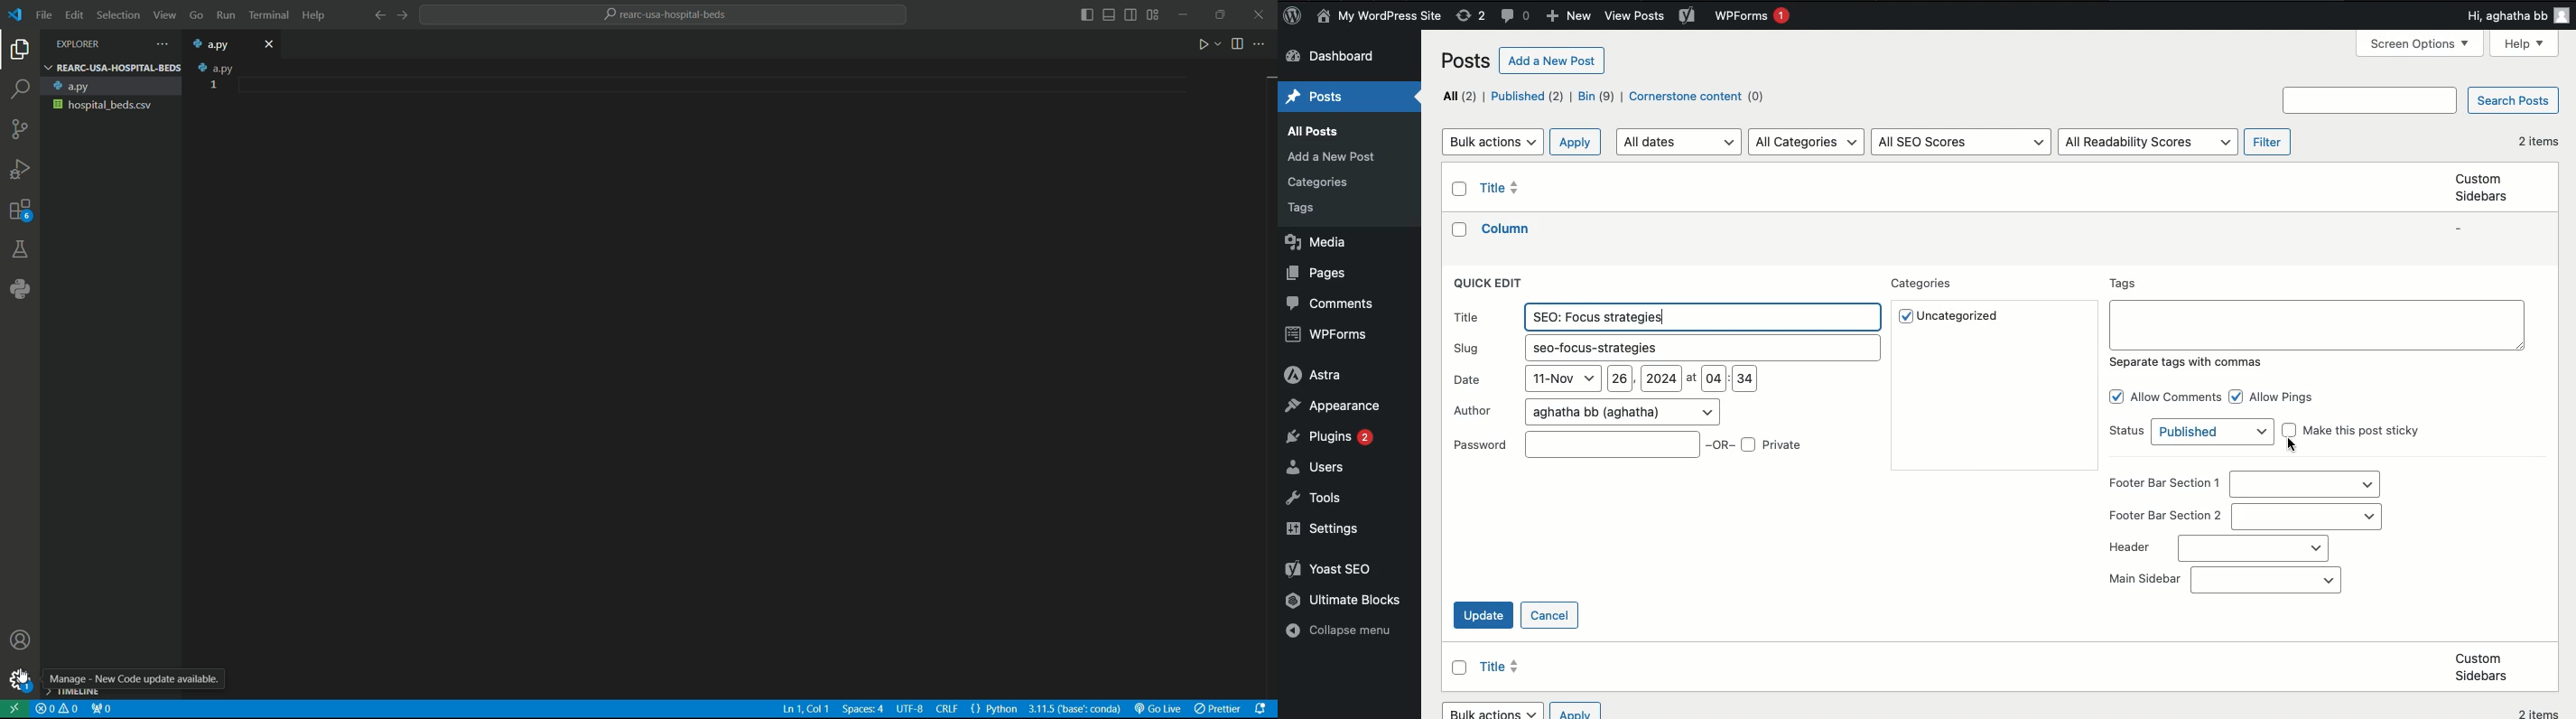 The height and width of the screenshot is (728, 2576). What do you see at coordinates (1596, 96) in the screenshot?
I see `Bin` at bounding box center [1596, 96].